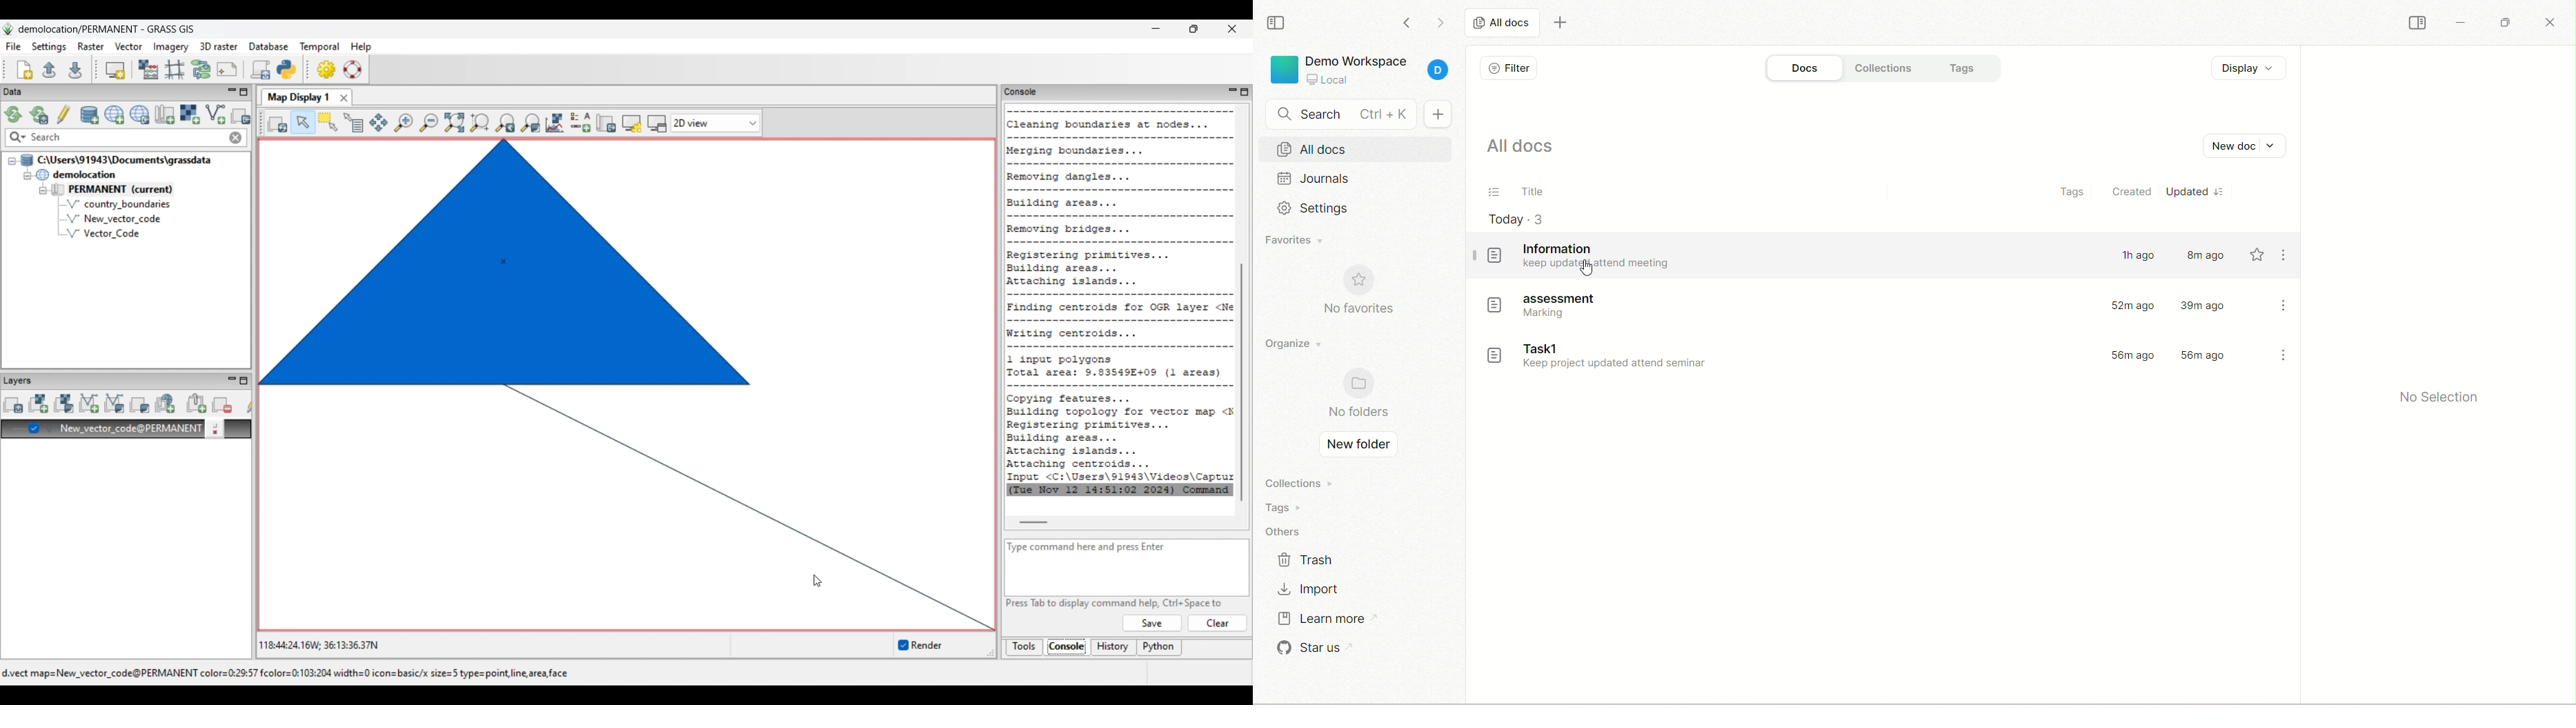 This screenshot has width=2576, height=728. What do you see at coordinates (1437, 23) in the screenshot?
I see `go forward` at bounding box center [1437, 23].